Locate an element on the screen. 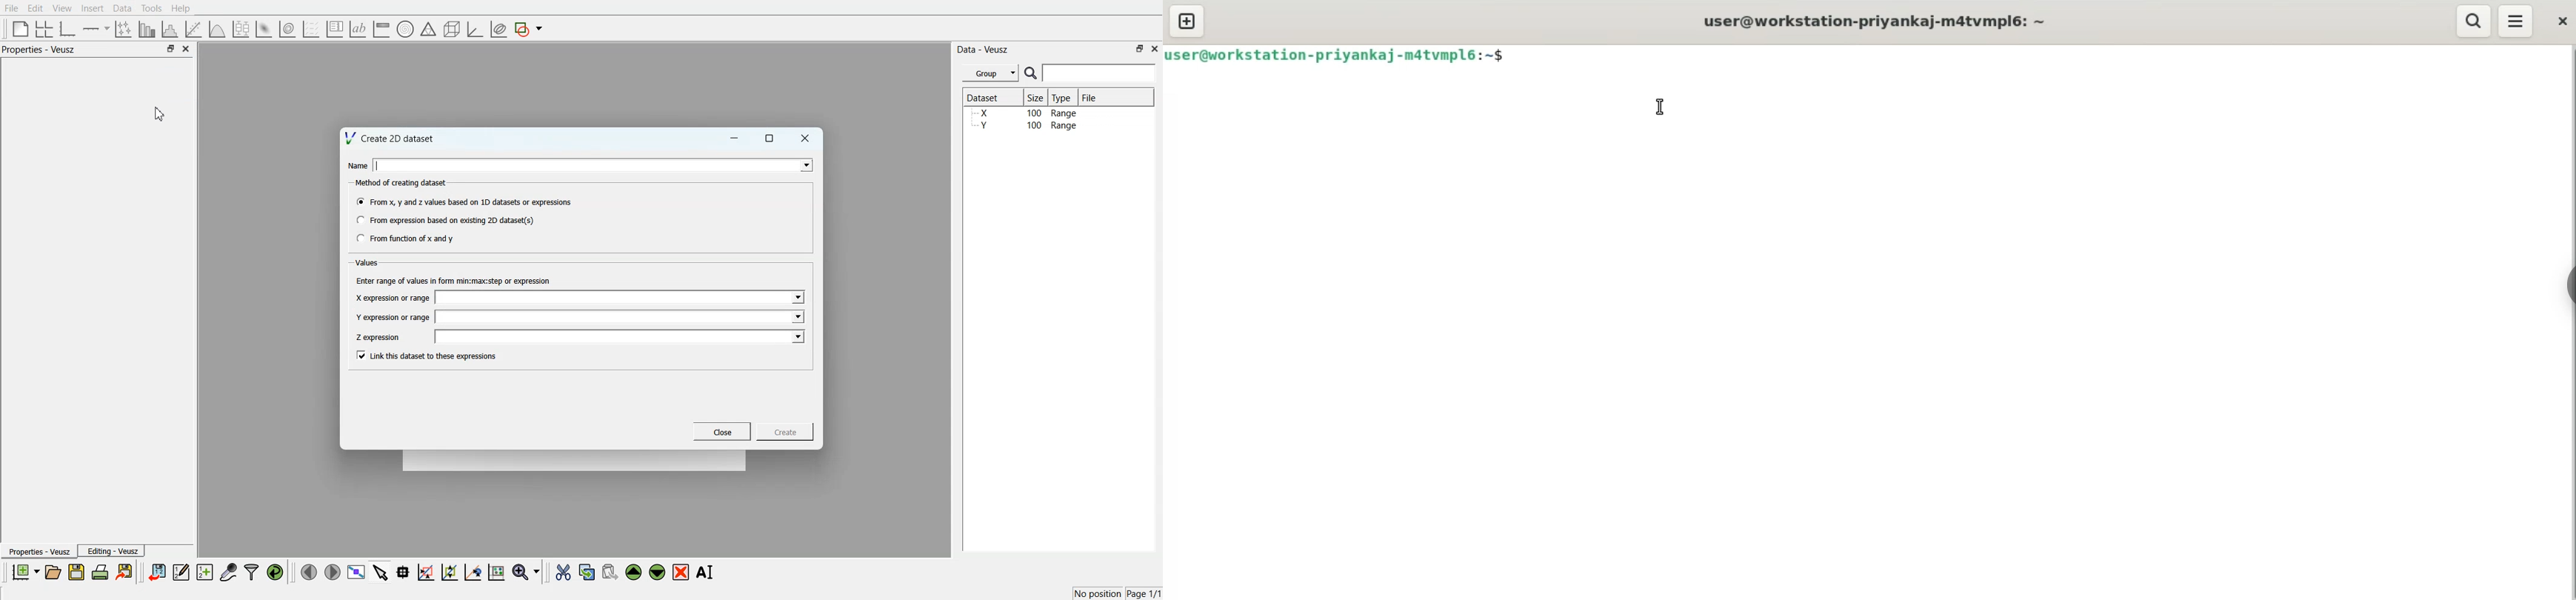 This screenshot has width=2576, height=616. Plot key is located at coordinates (335, 29).